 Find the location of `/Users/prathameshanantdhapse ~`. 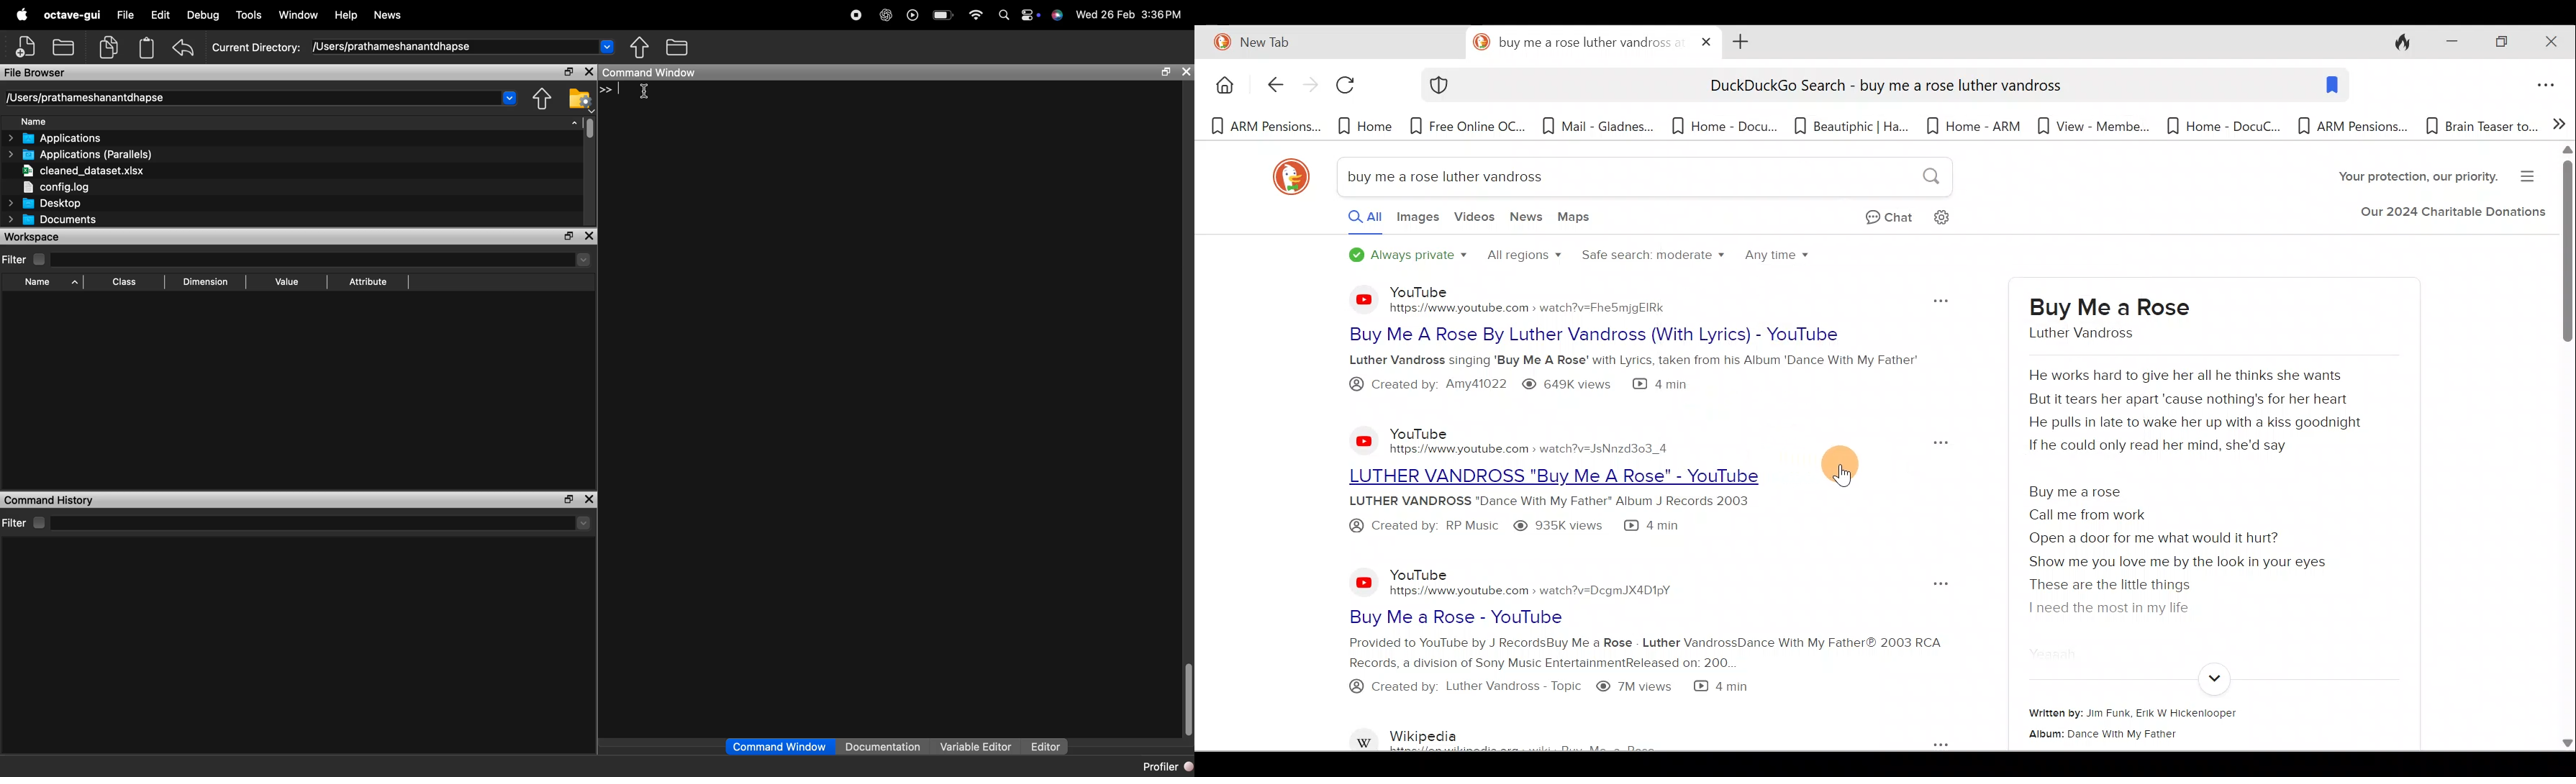

/Users/prathameshanantdhapse ~ is located at coordinates (461, 47).